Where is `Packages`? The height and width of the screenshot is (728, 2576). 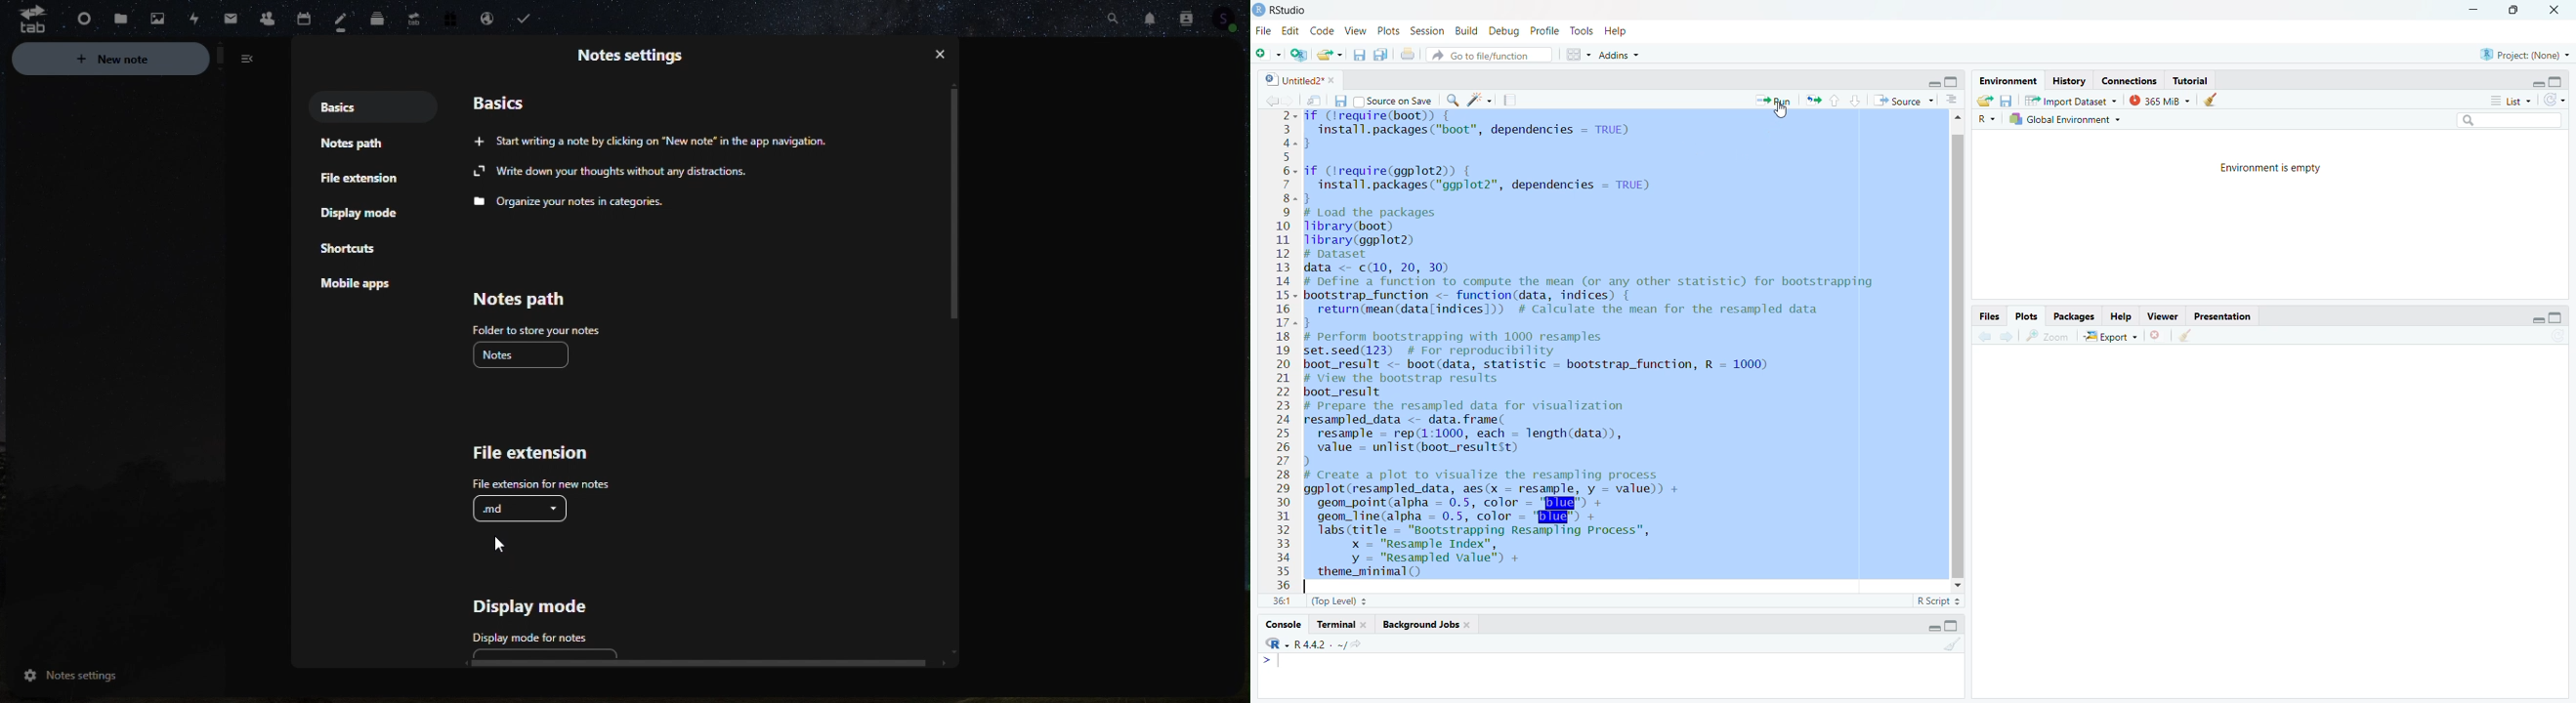 Packages is located at coordinates (2075, 315).